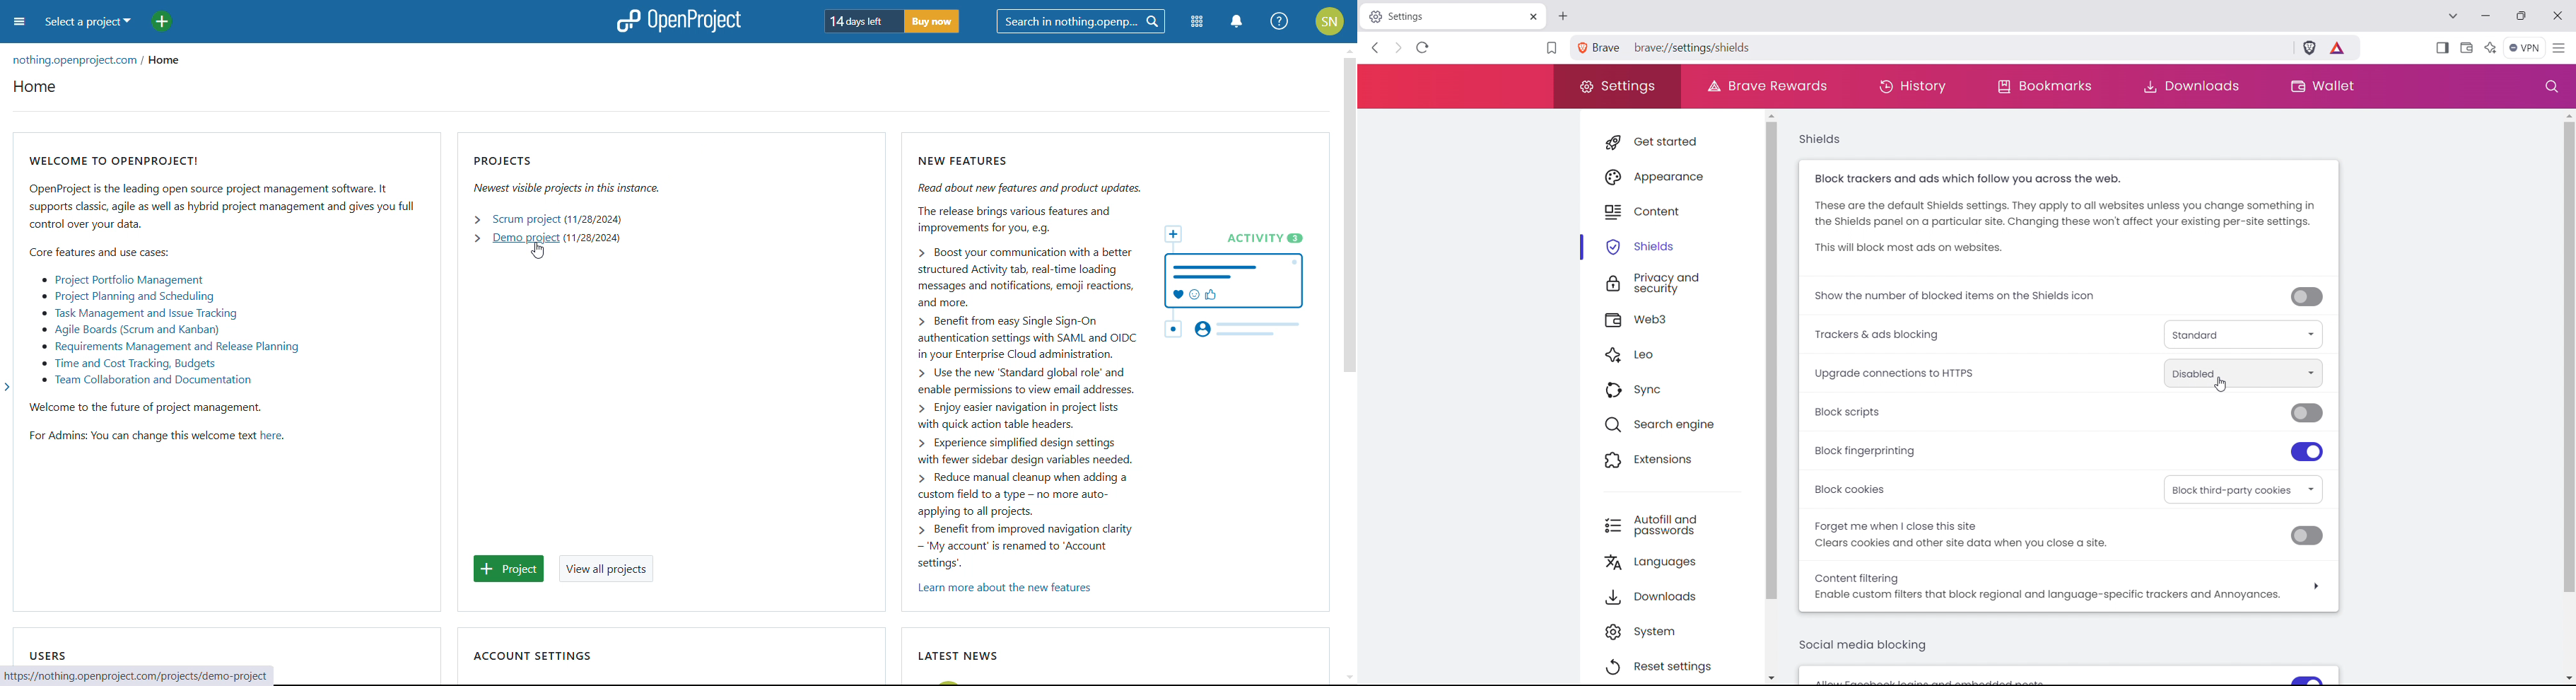 This screenshot has height=700, width=2576. I want to click on system, so click(1675, 630).